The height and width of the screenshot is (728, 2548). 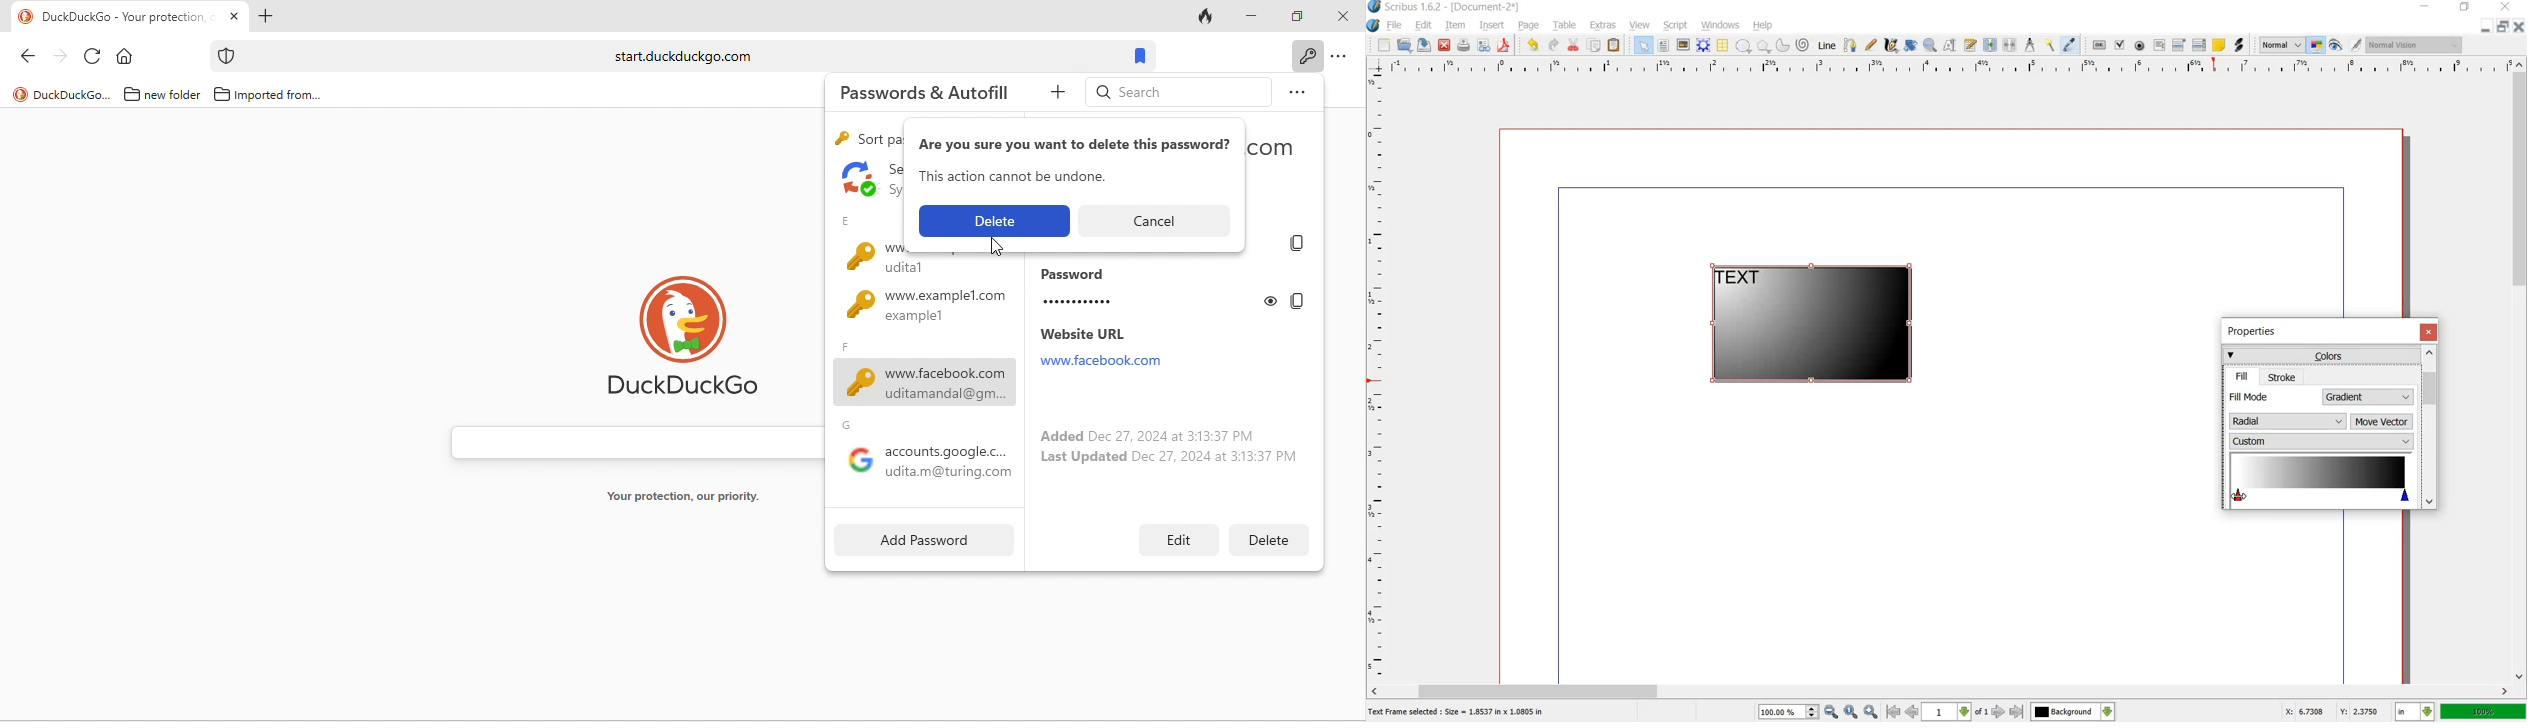 What do you see at coordinates (2521, 371) in the screenshot?
I see `scroll bar` at bounding box center [2521, 371].